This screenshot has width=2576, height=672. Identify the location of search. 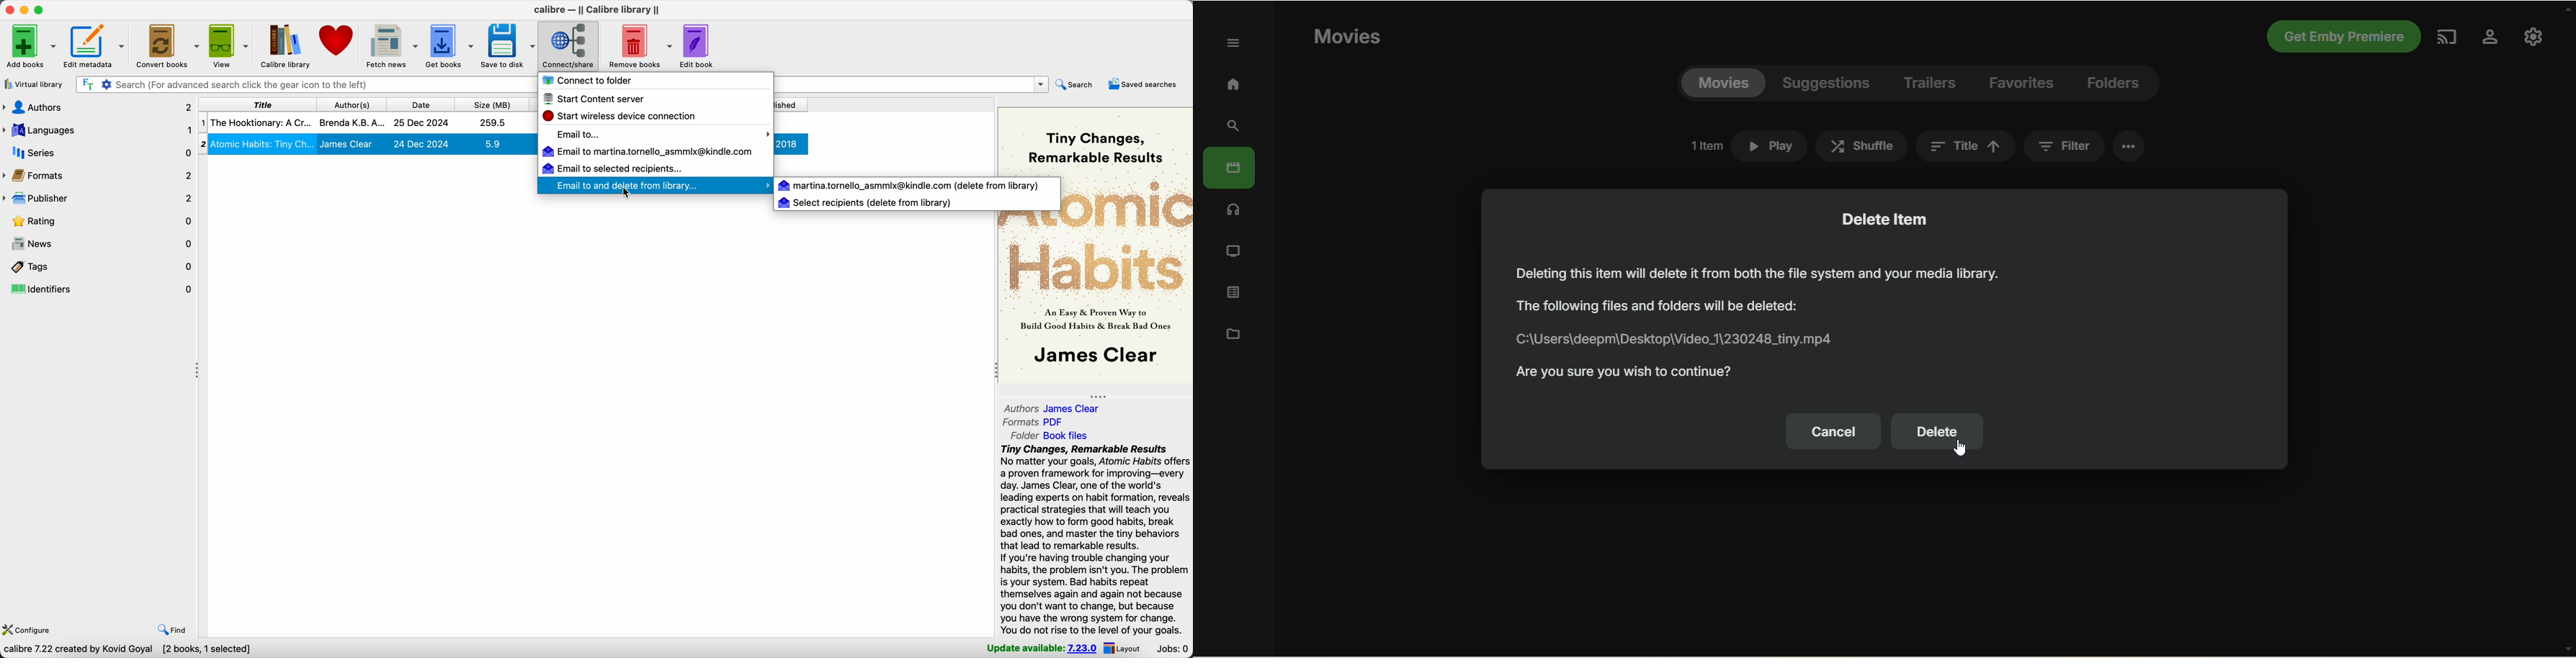
(1234, 126).